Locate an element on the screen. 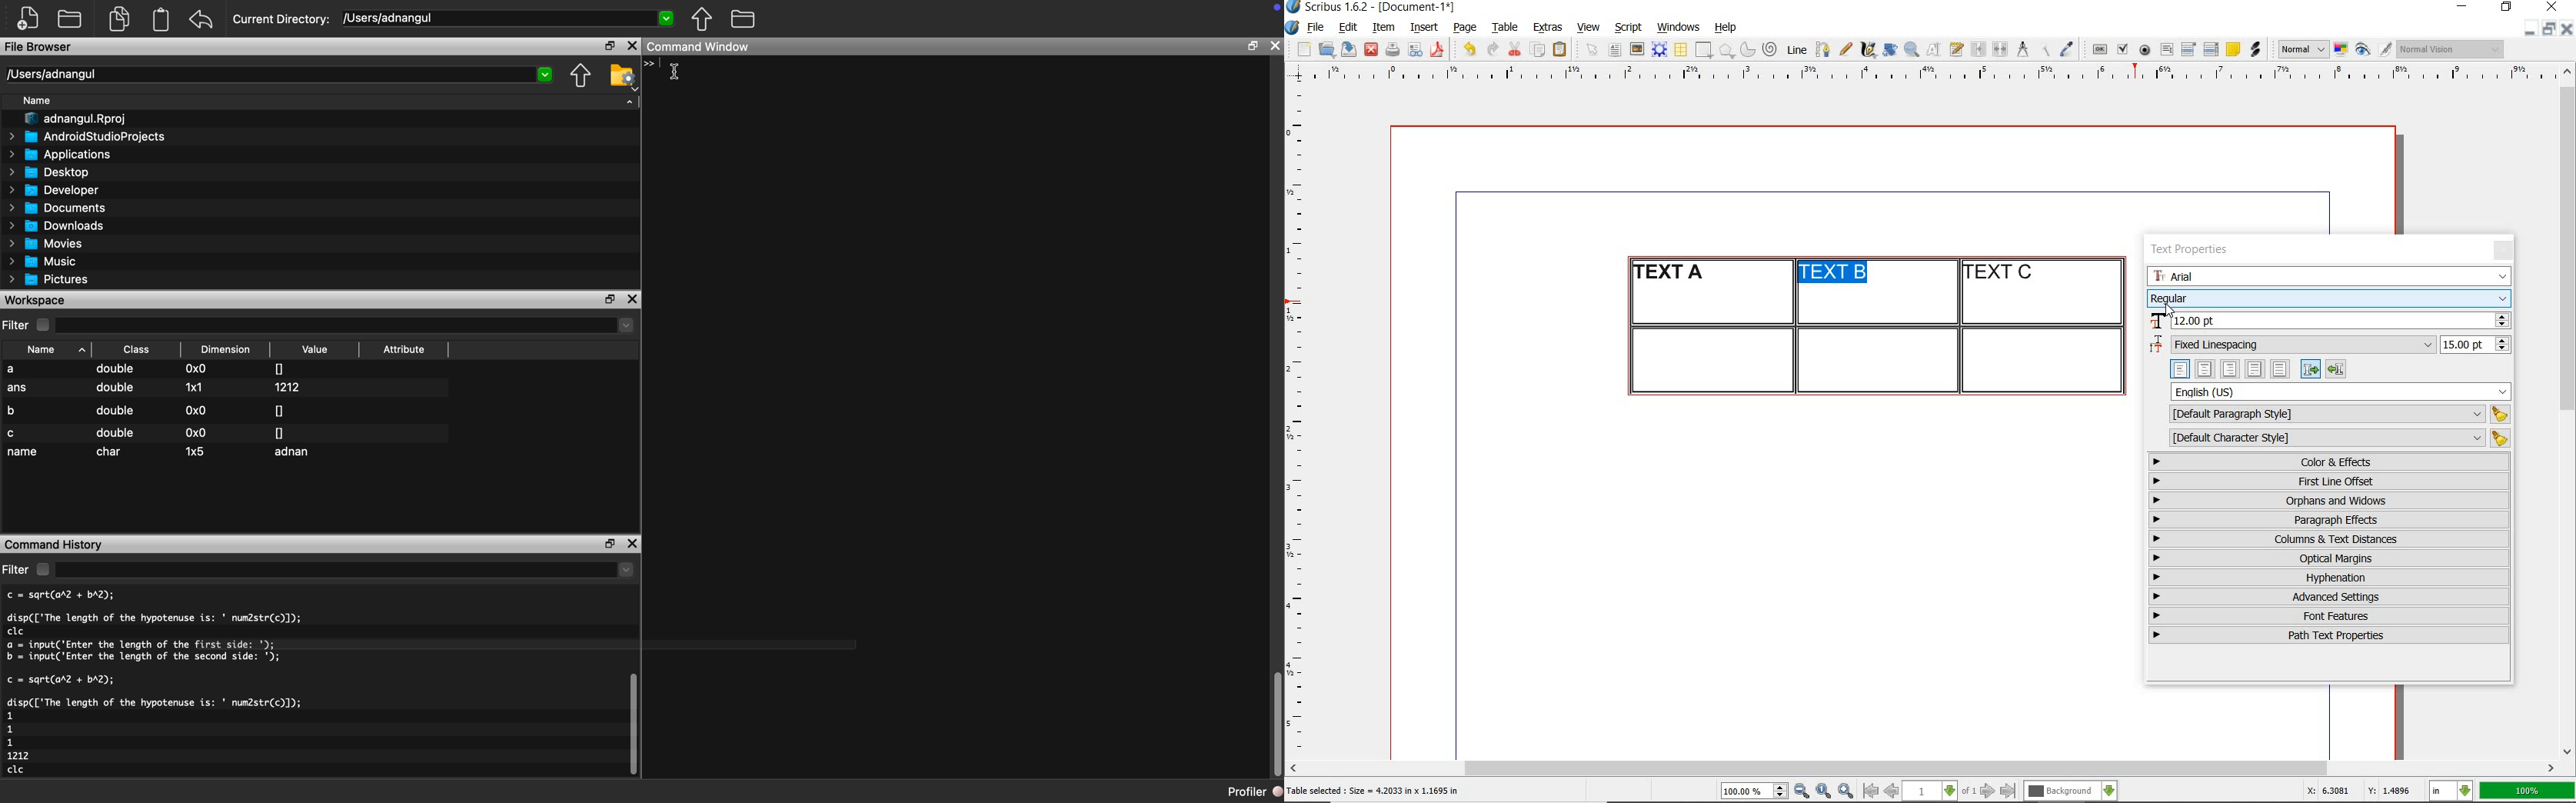 The image size is (2576, 812). polygon is located at coordinates (1726, 50).